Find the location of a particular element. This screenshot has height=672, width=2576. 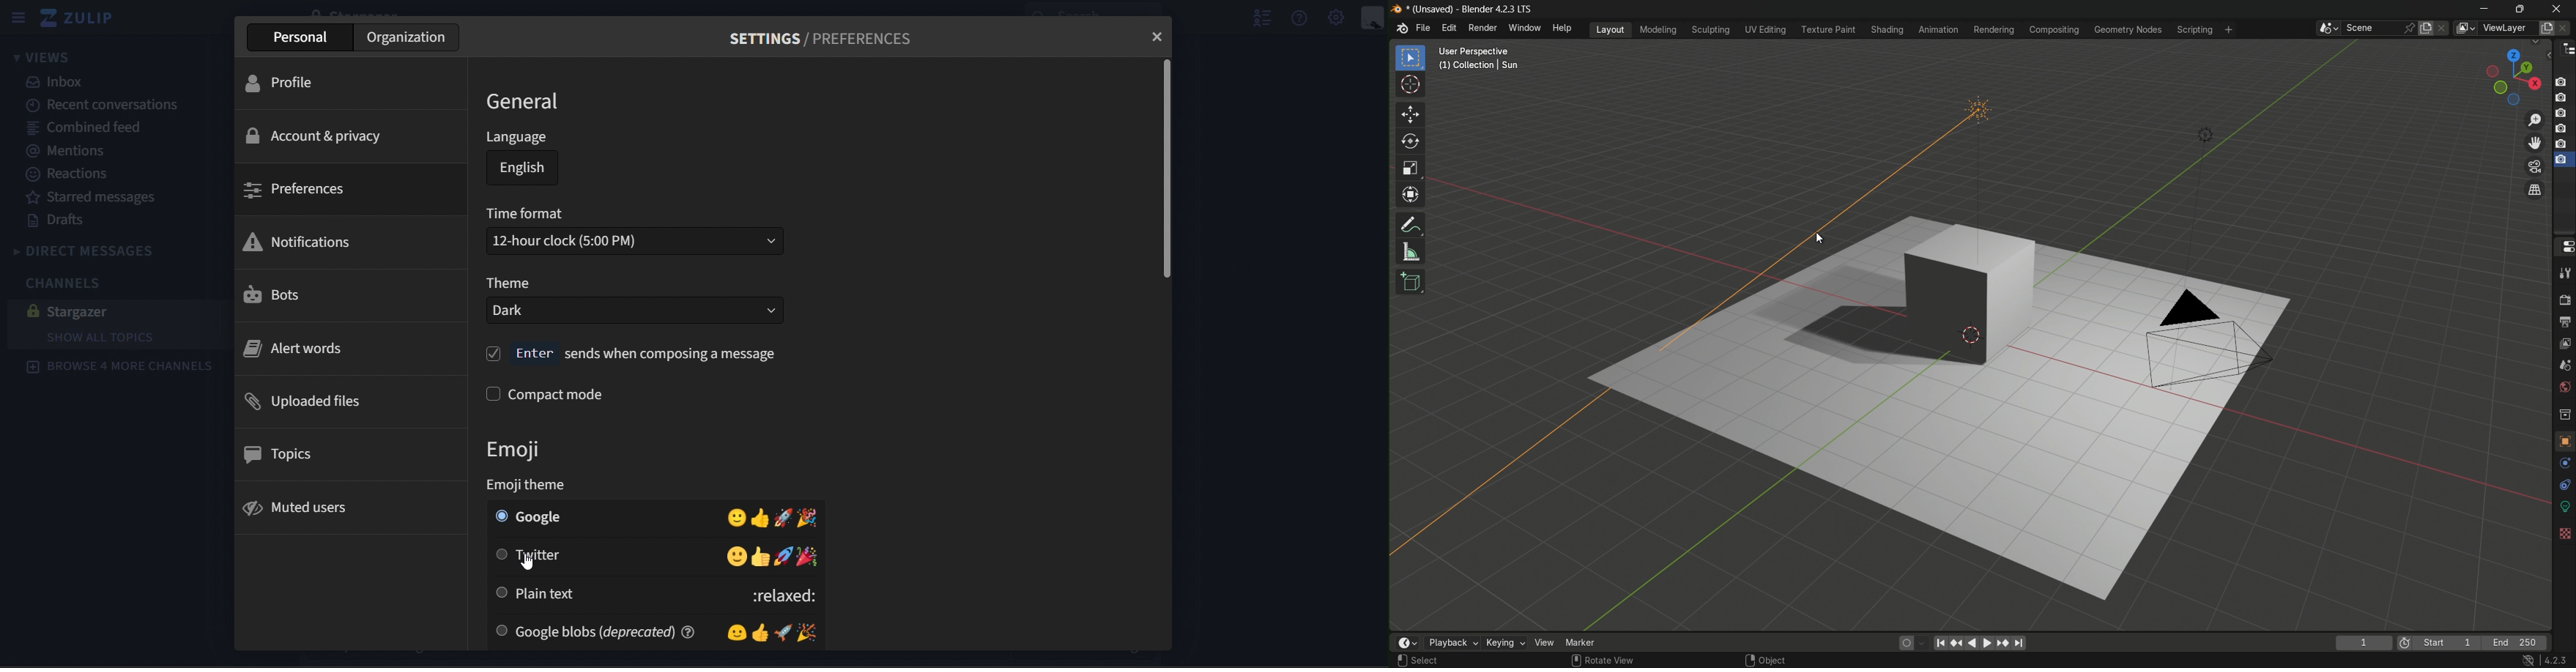

browse 4 more channels is located at coordinates (121, 368).